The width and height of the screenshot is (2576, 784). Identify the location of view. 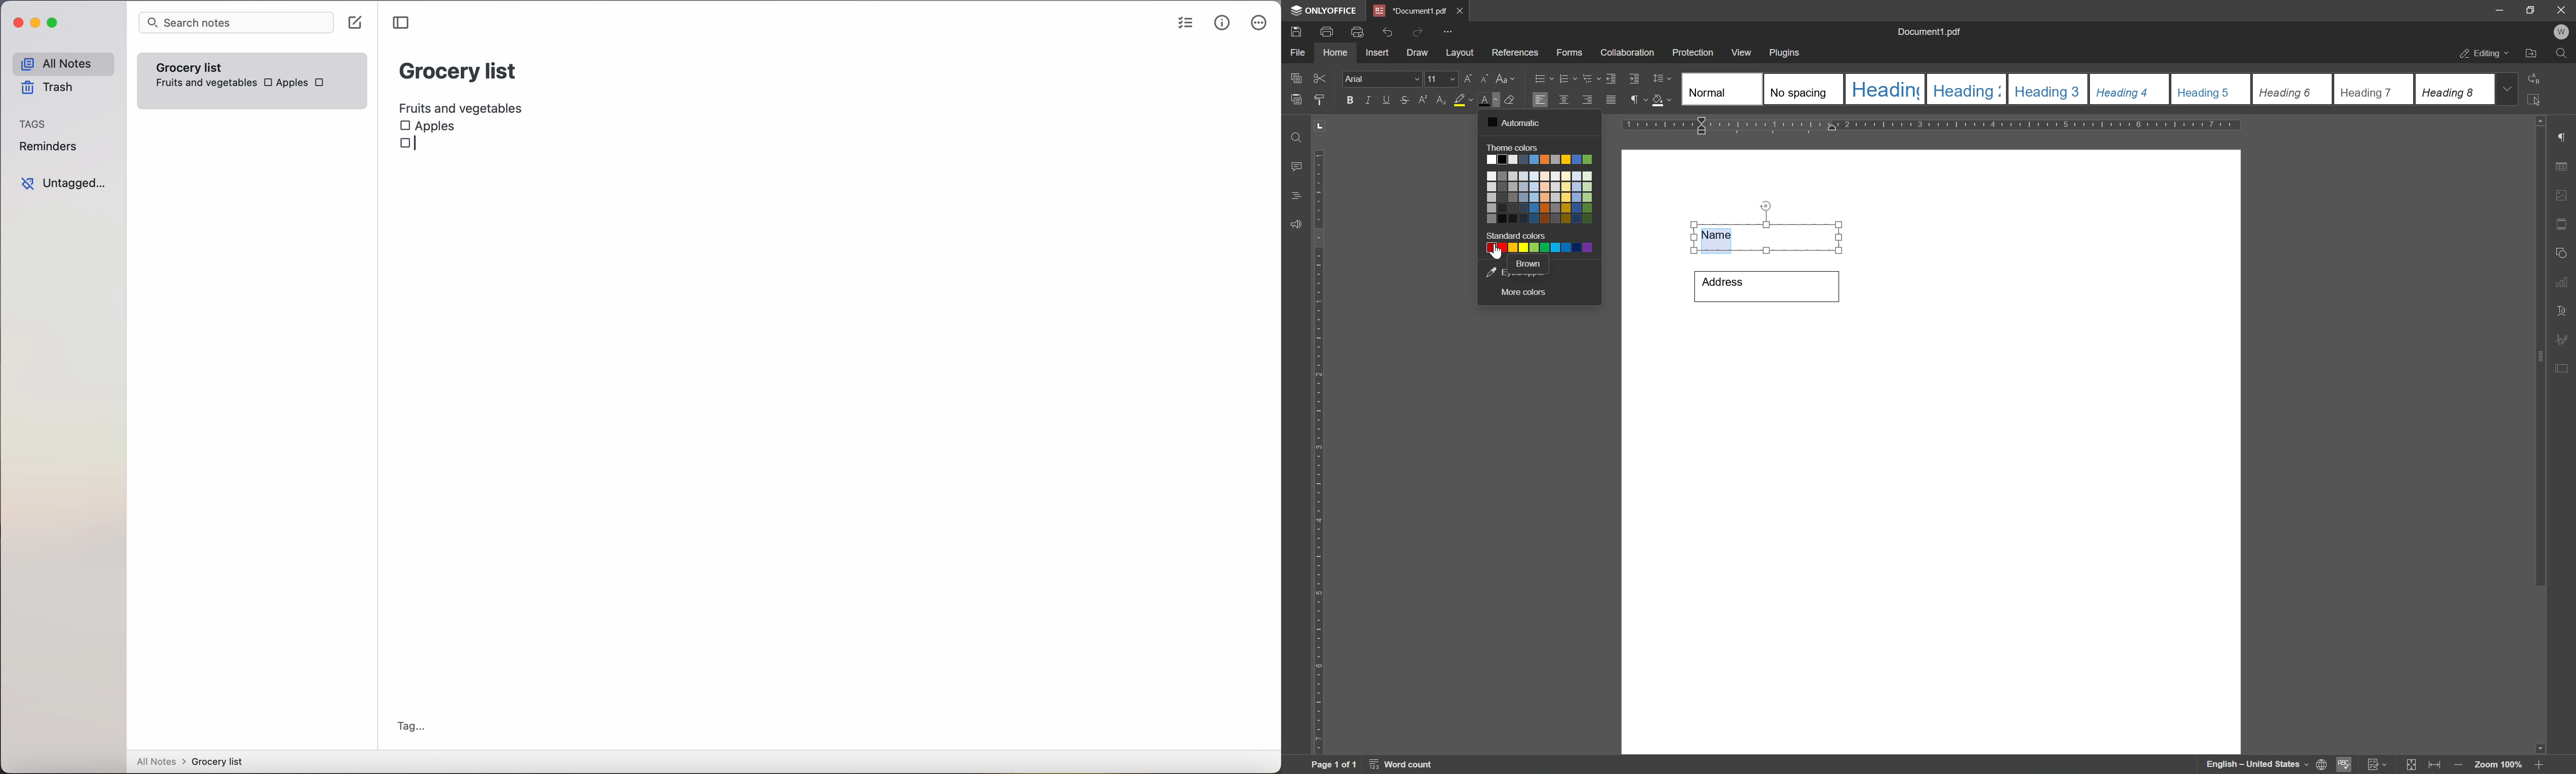
(1743, 52).